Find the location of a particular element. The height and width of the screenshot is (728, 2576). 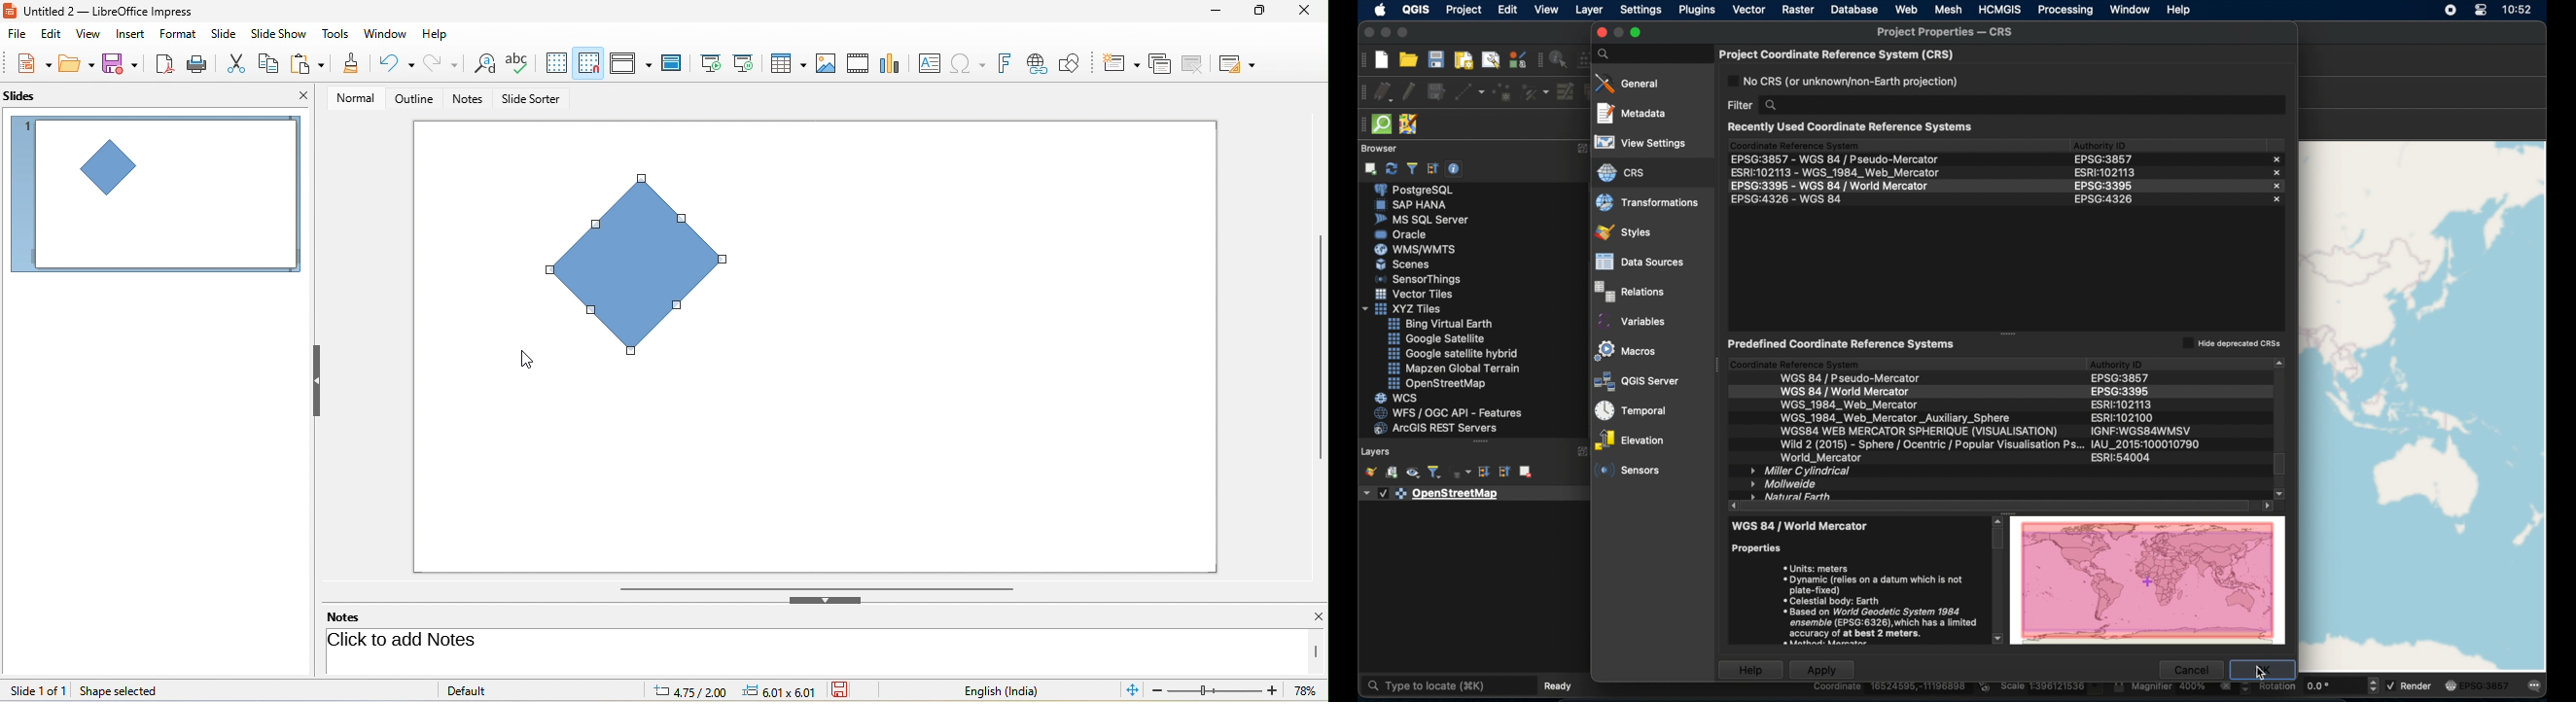

new slide is located at coordinates (1121, 61).